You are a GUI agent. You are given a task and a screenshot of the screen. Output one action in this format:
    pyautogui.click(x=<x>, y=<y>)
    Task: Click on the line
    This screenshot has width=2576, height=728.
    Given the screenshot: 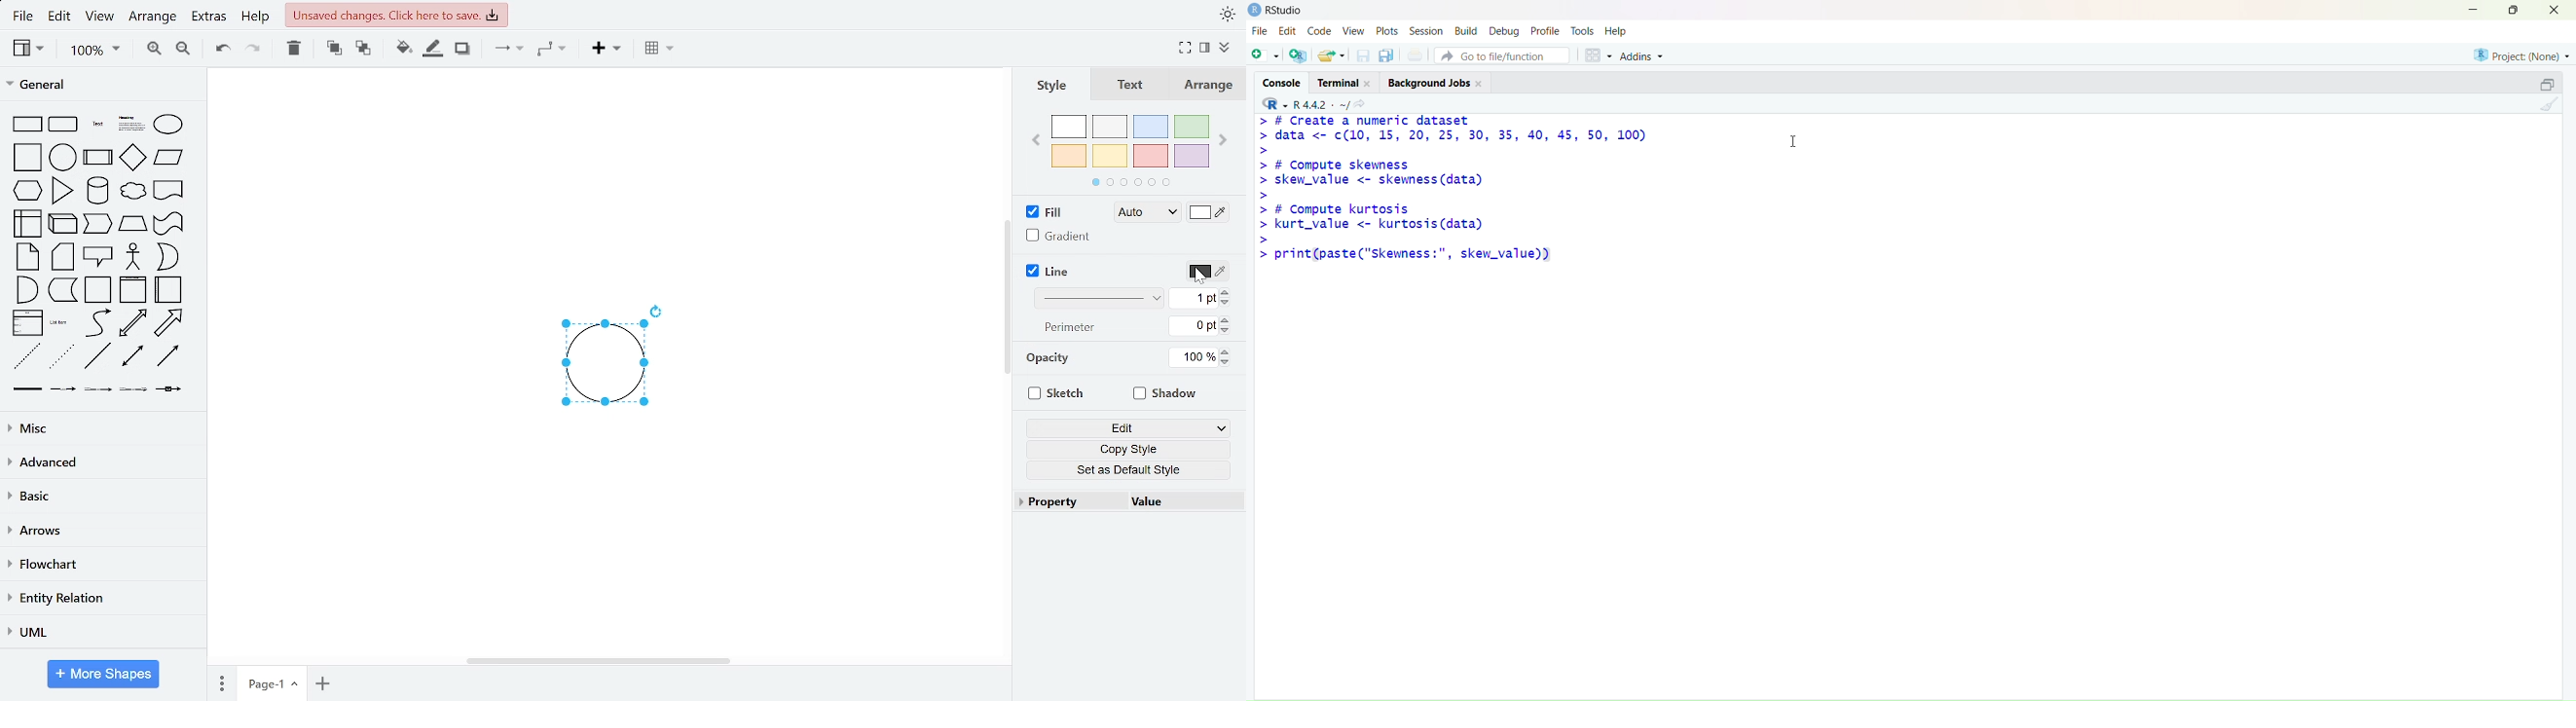 What is the action you would take?
    pyautogui.click(x=1050, y=272)
    